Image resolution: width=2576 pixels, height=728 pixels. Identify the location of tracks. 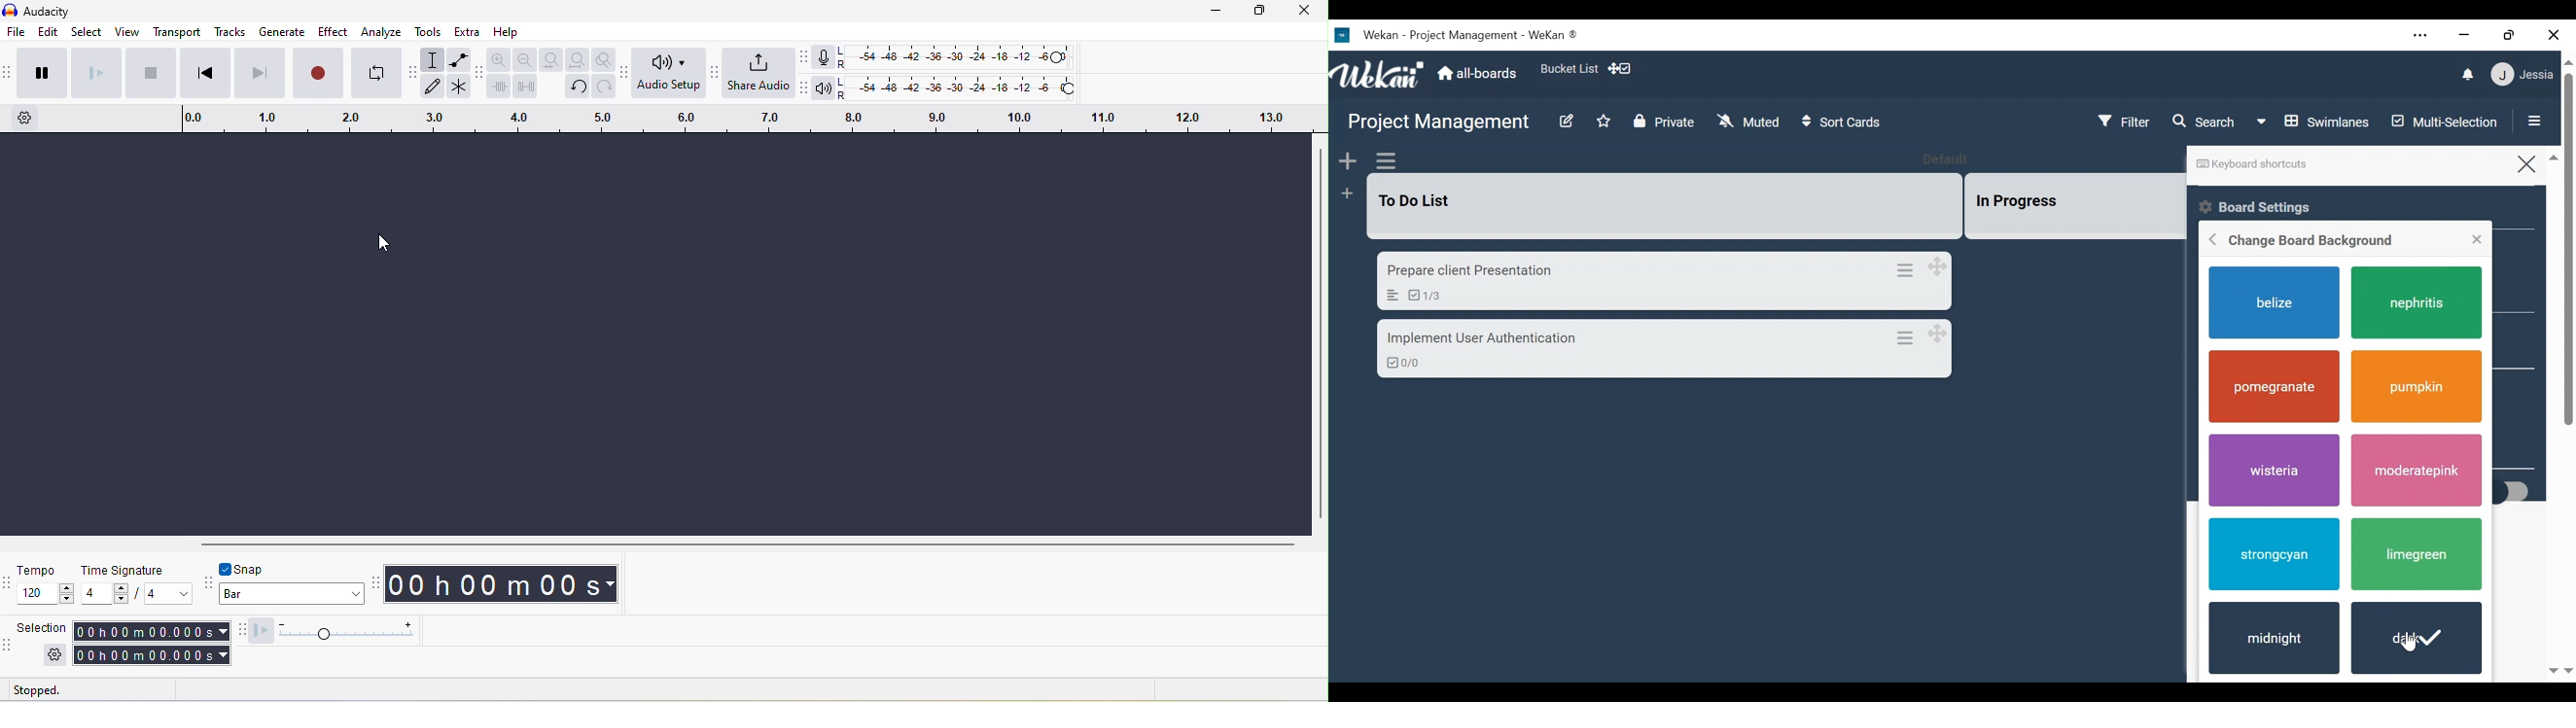
(228, 31).